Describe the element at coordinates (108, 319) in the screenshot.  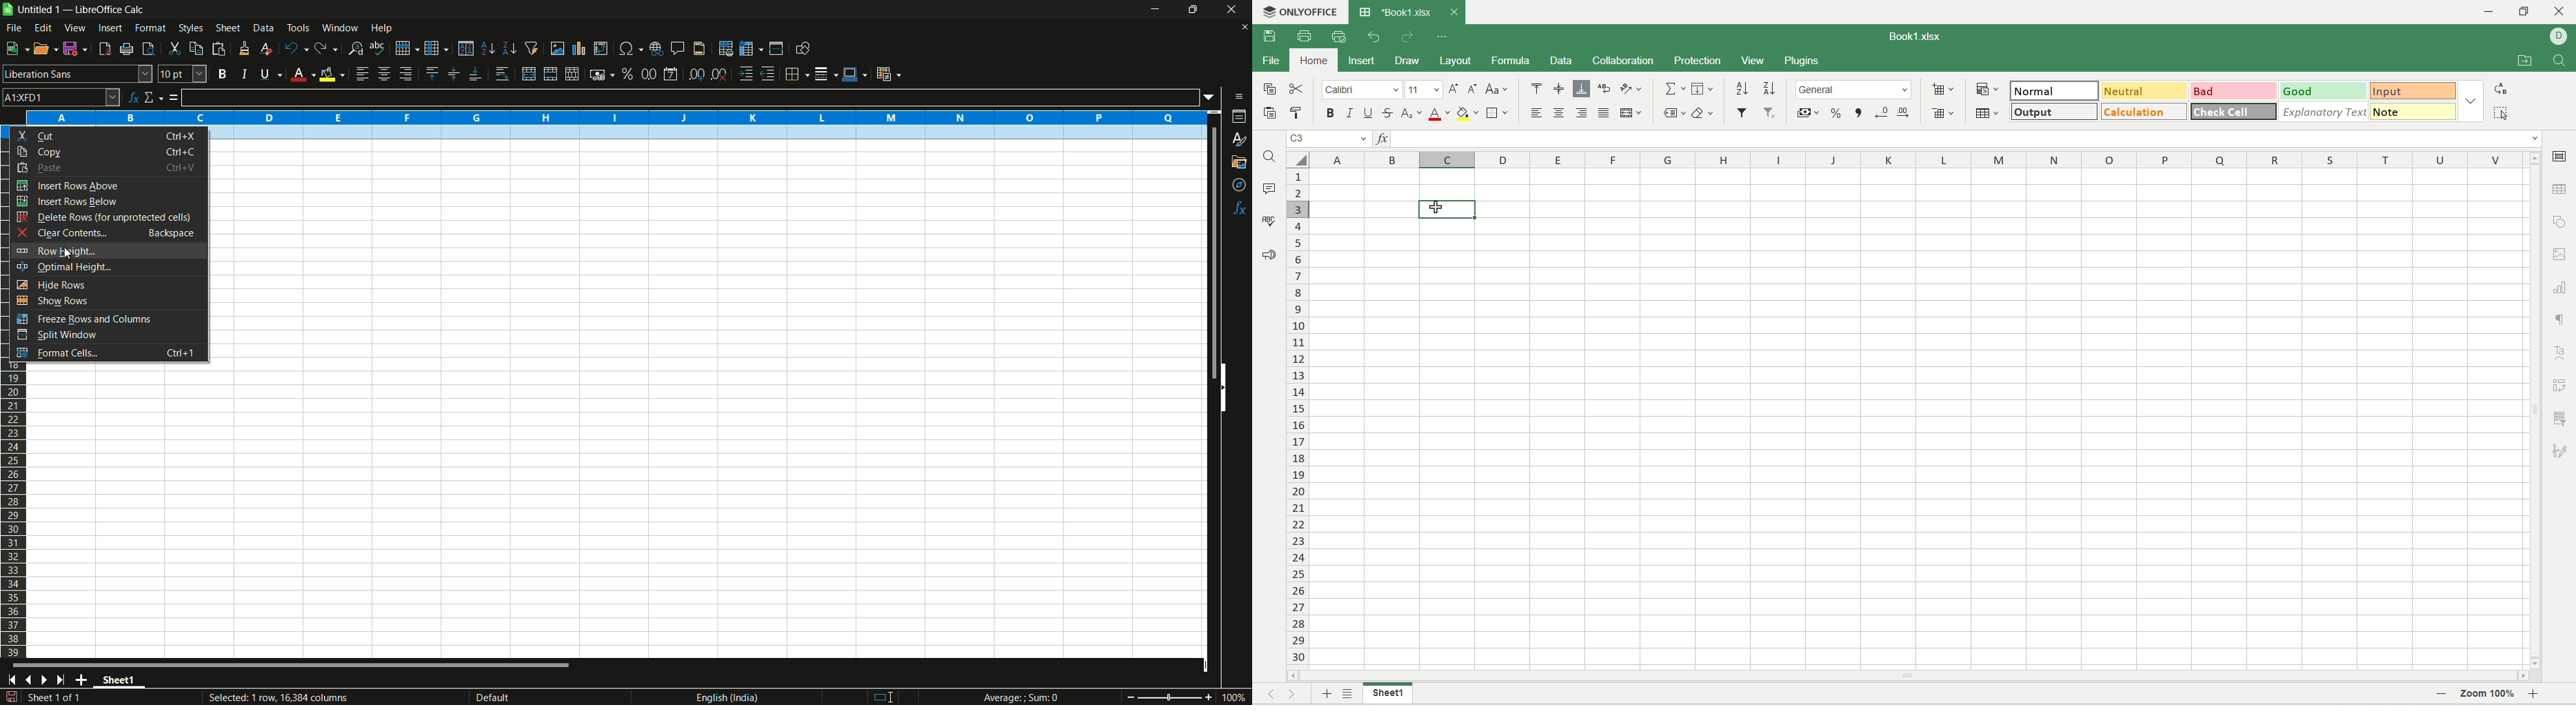
I see `freeze rows and columns` at that location.